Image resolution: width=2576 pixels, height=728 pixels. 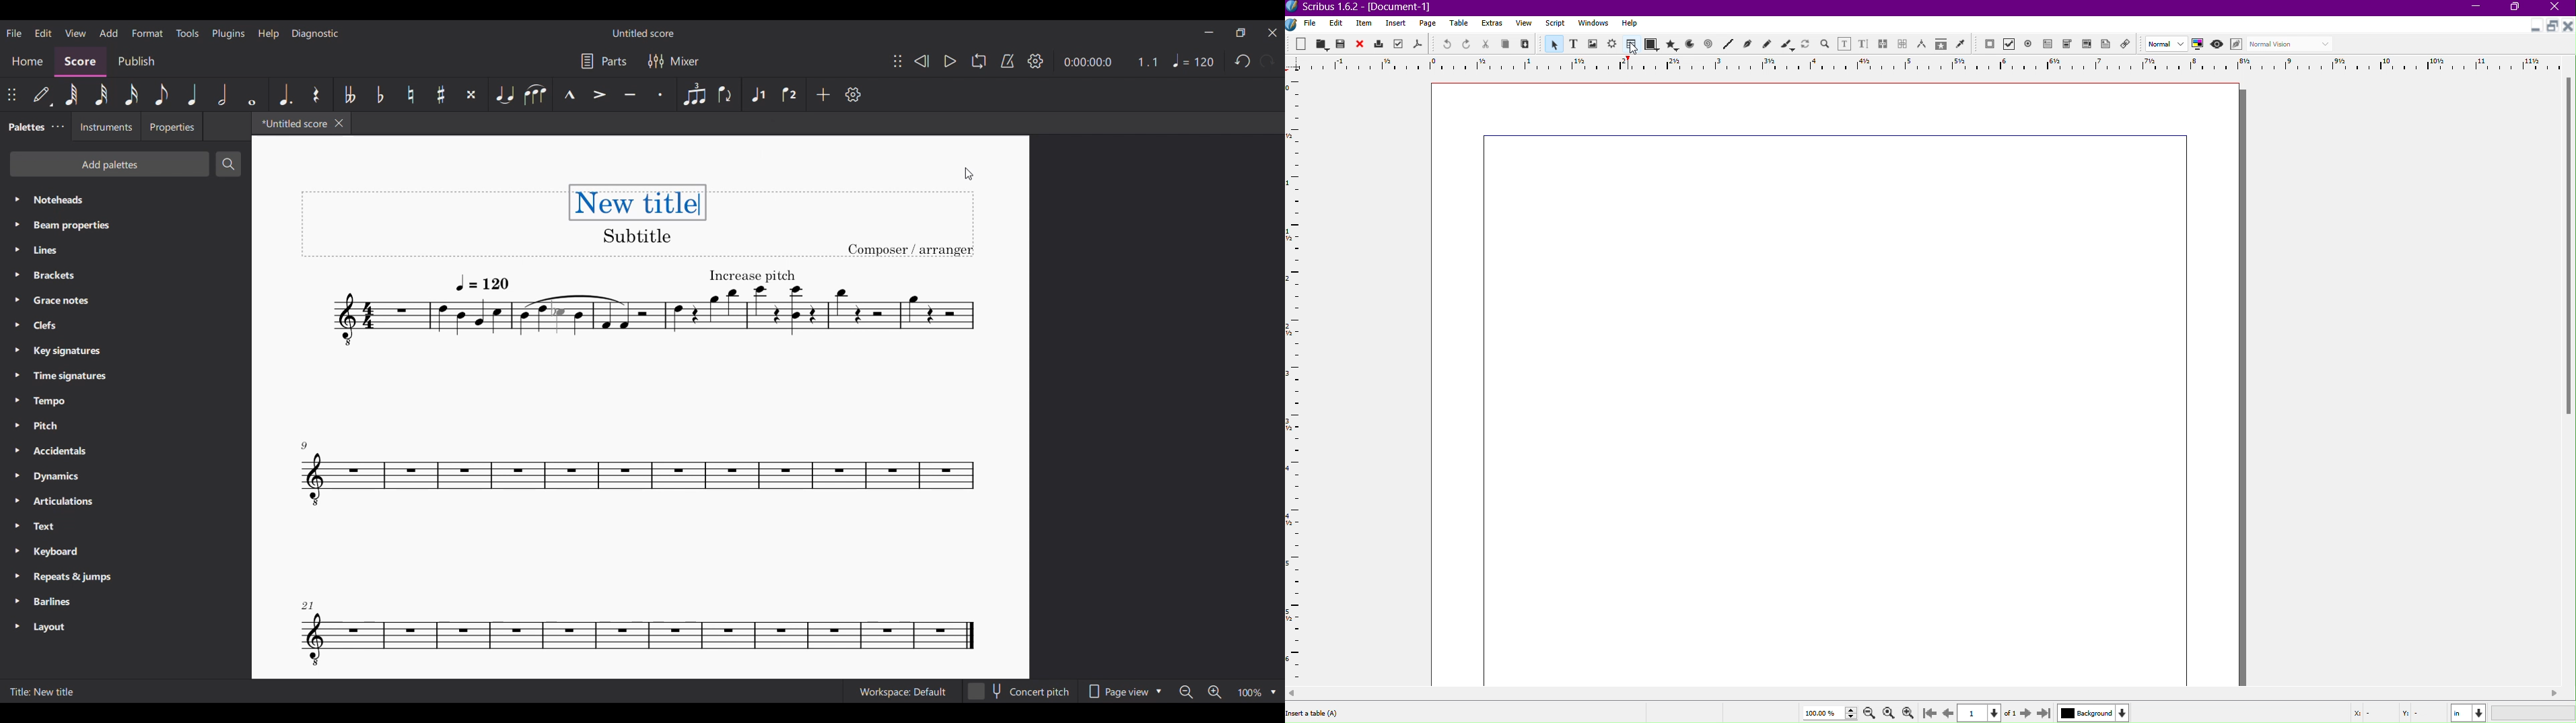 I want to click on Image Frame, so click(x=1593, y=43).